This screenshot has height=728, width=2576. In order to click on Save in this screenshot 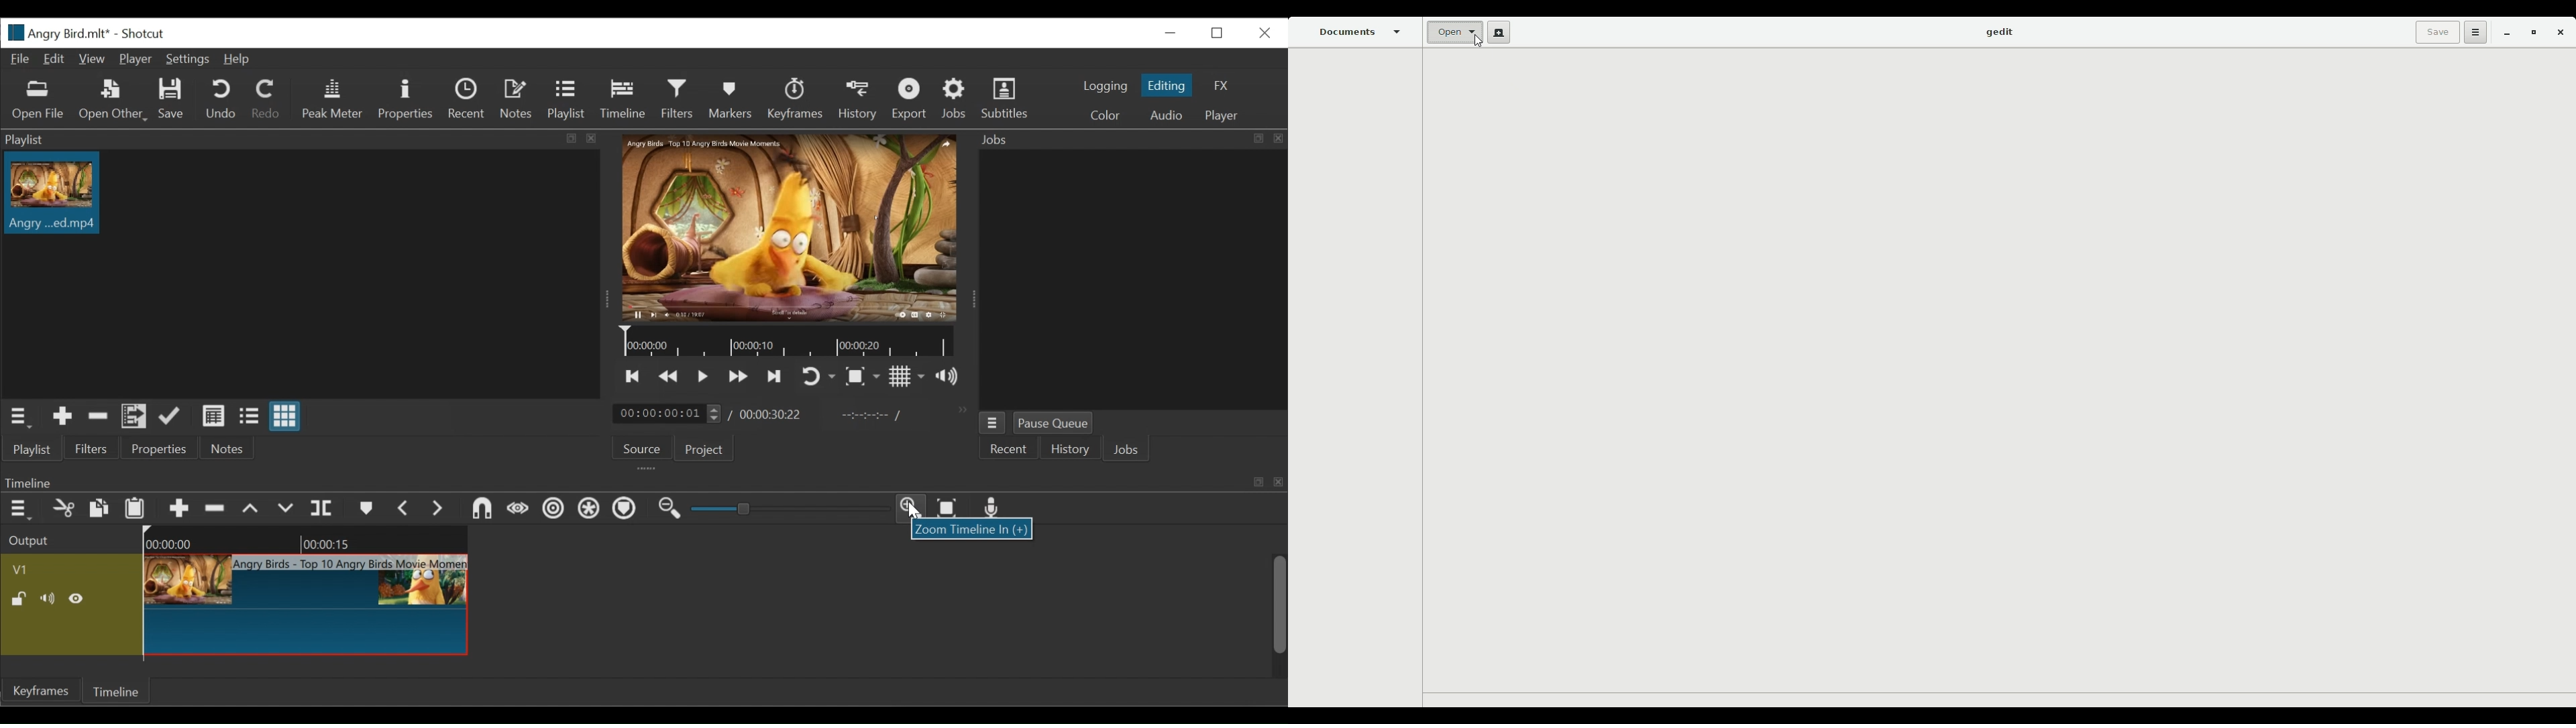, I will do `click(2434, 32)`.